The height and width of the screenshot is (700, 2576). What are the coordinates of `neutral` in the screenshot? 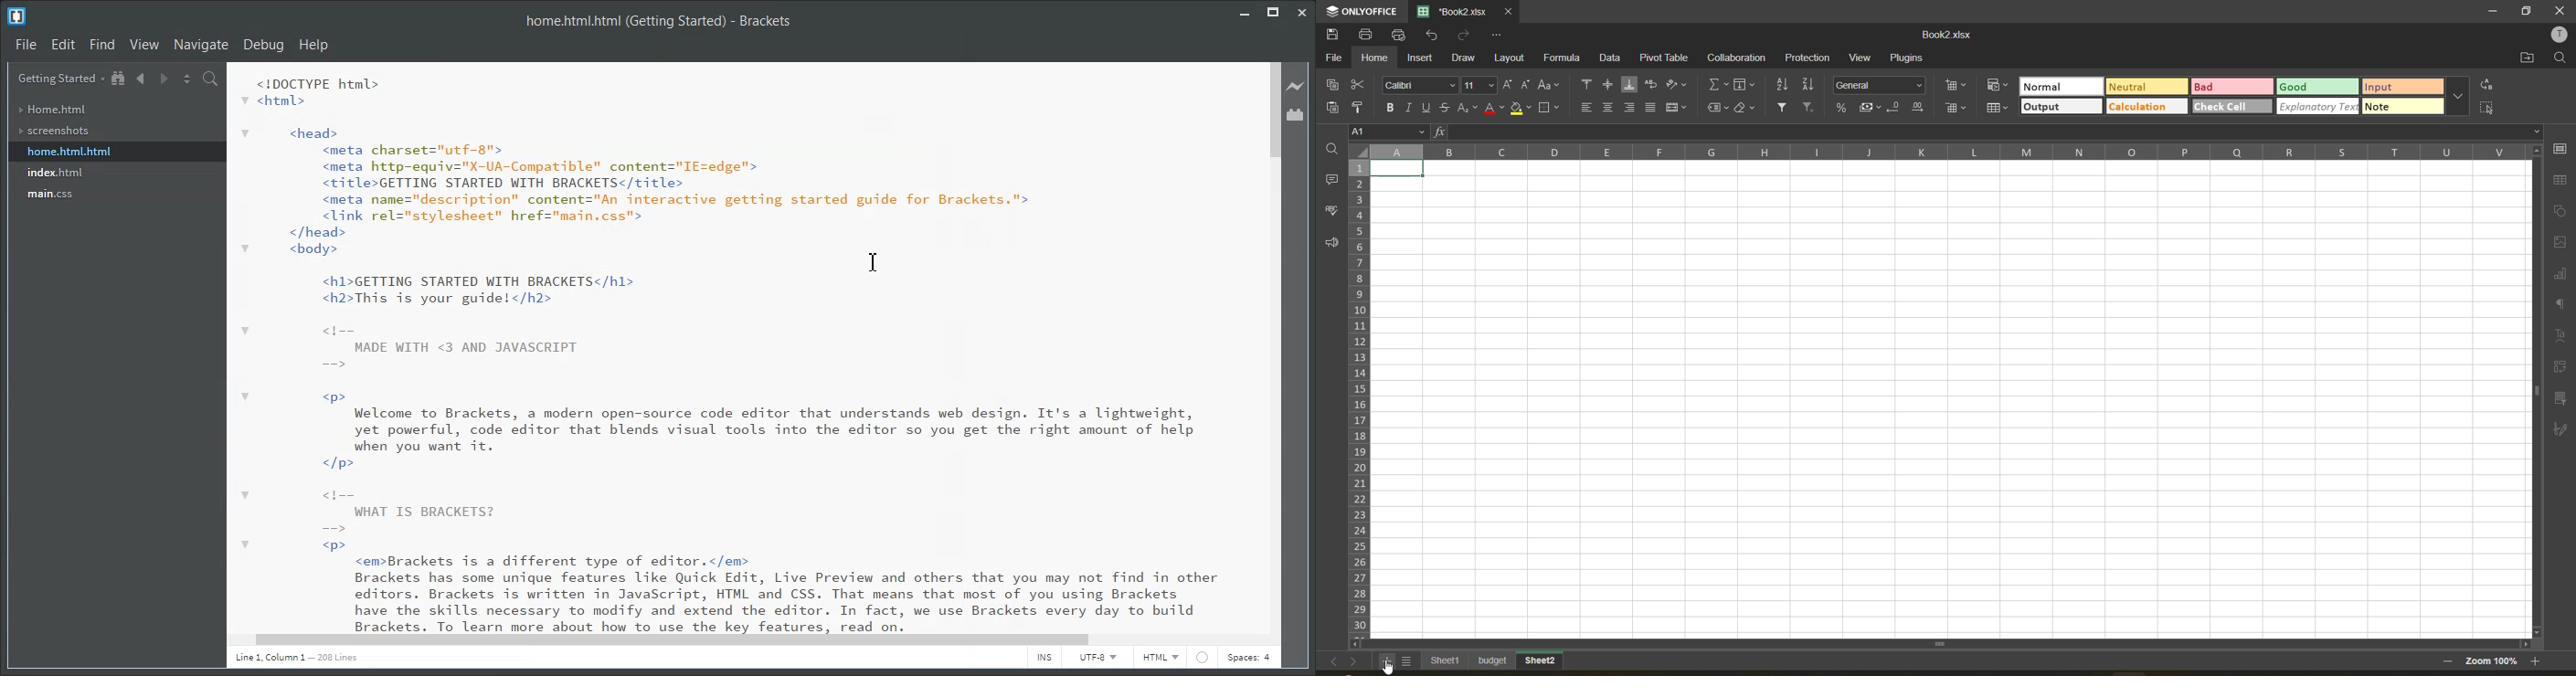 It's located at (2147, 88).